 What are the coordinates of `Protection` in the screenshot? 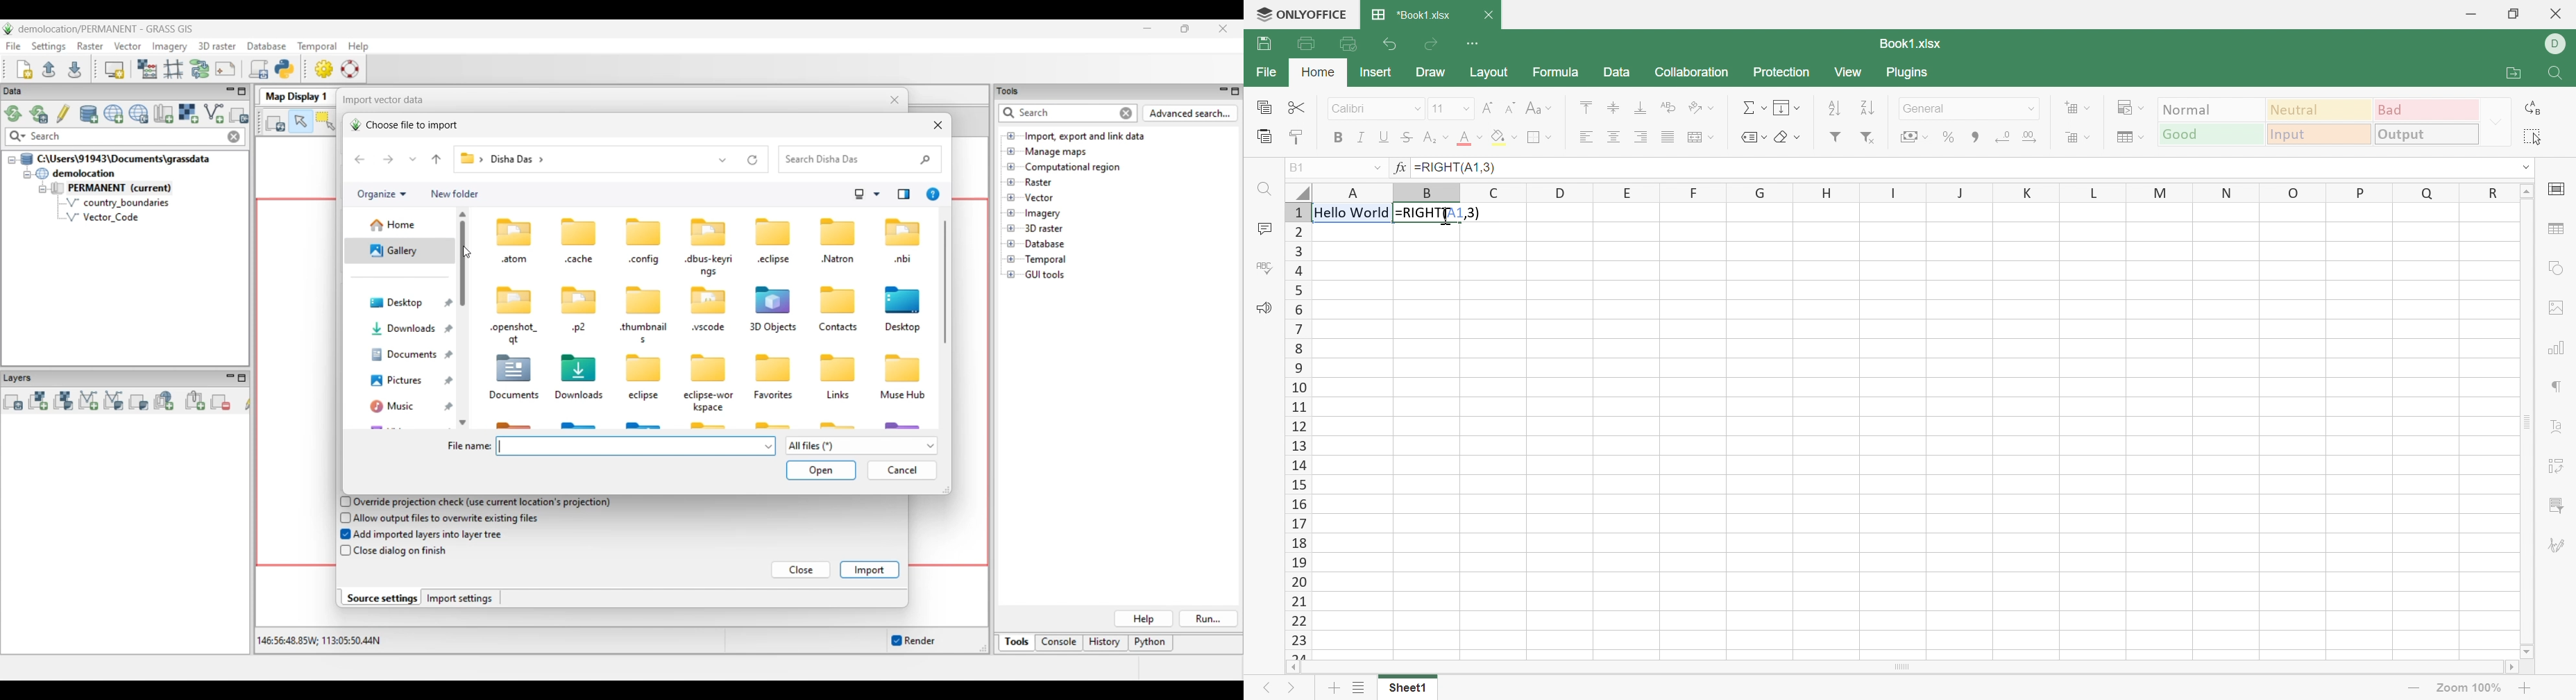 It's located at (1779, 72).